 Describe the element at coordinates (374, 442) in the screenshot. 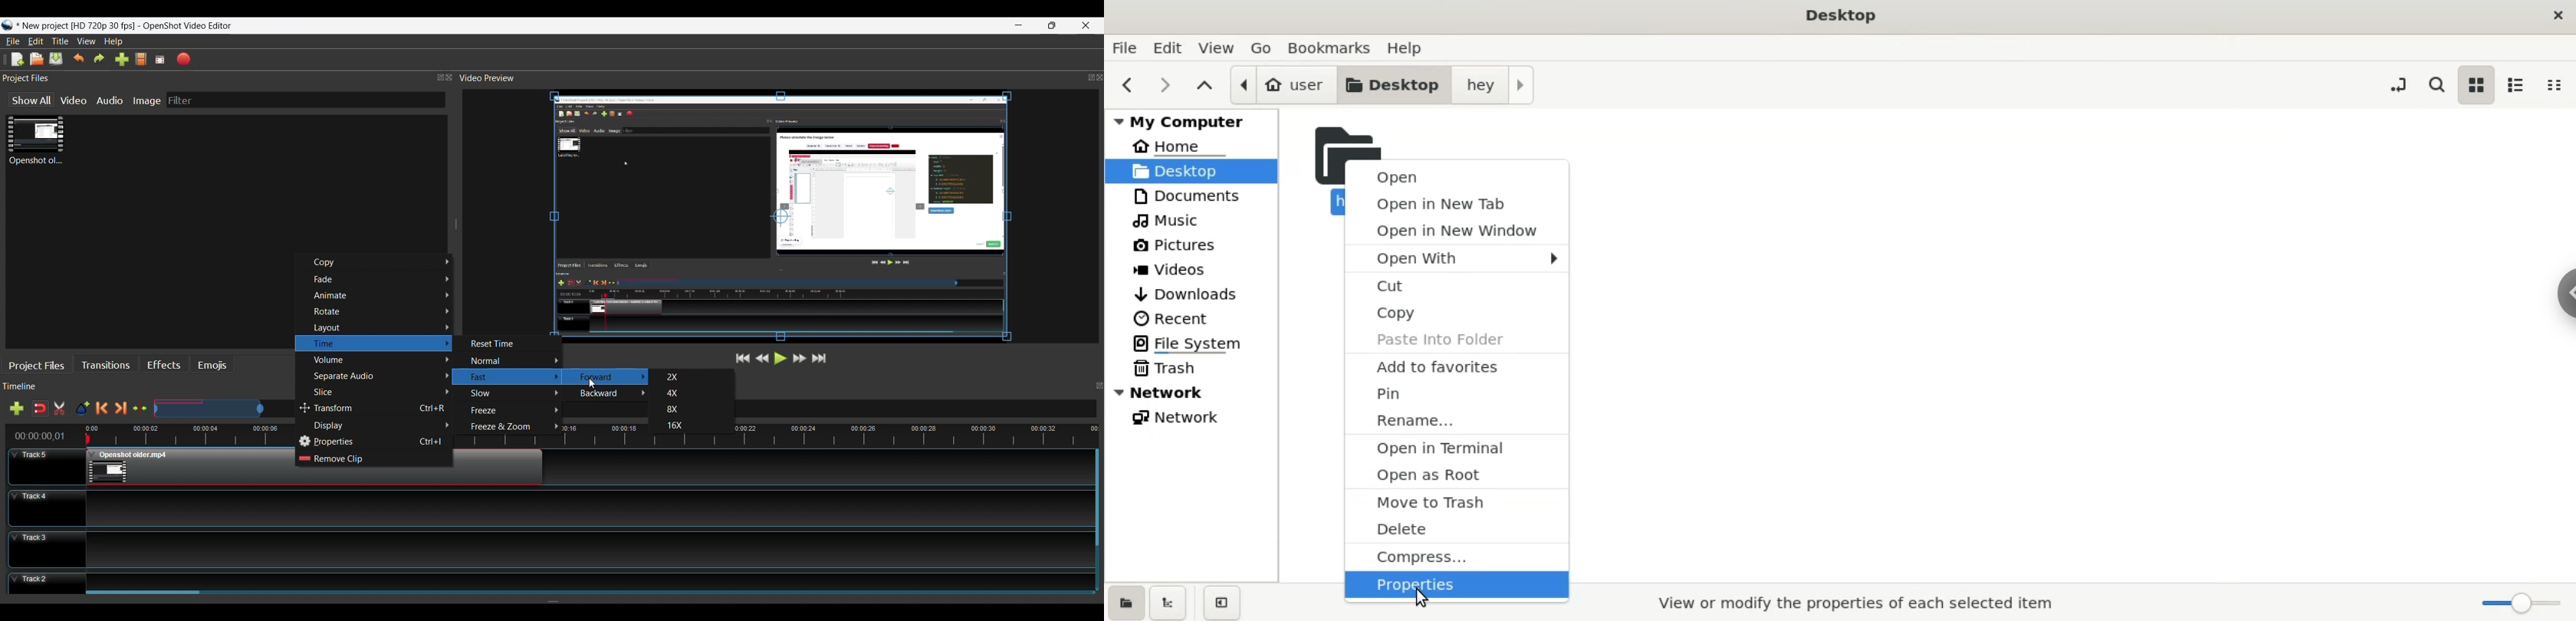

I see `Properties` at that location.